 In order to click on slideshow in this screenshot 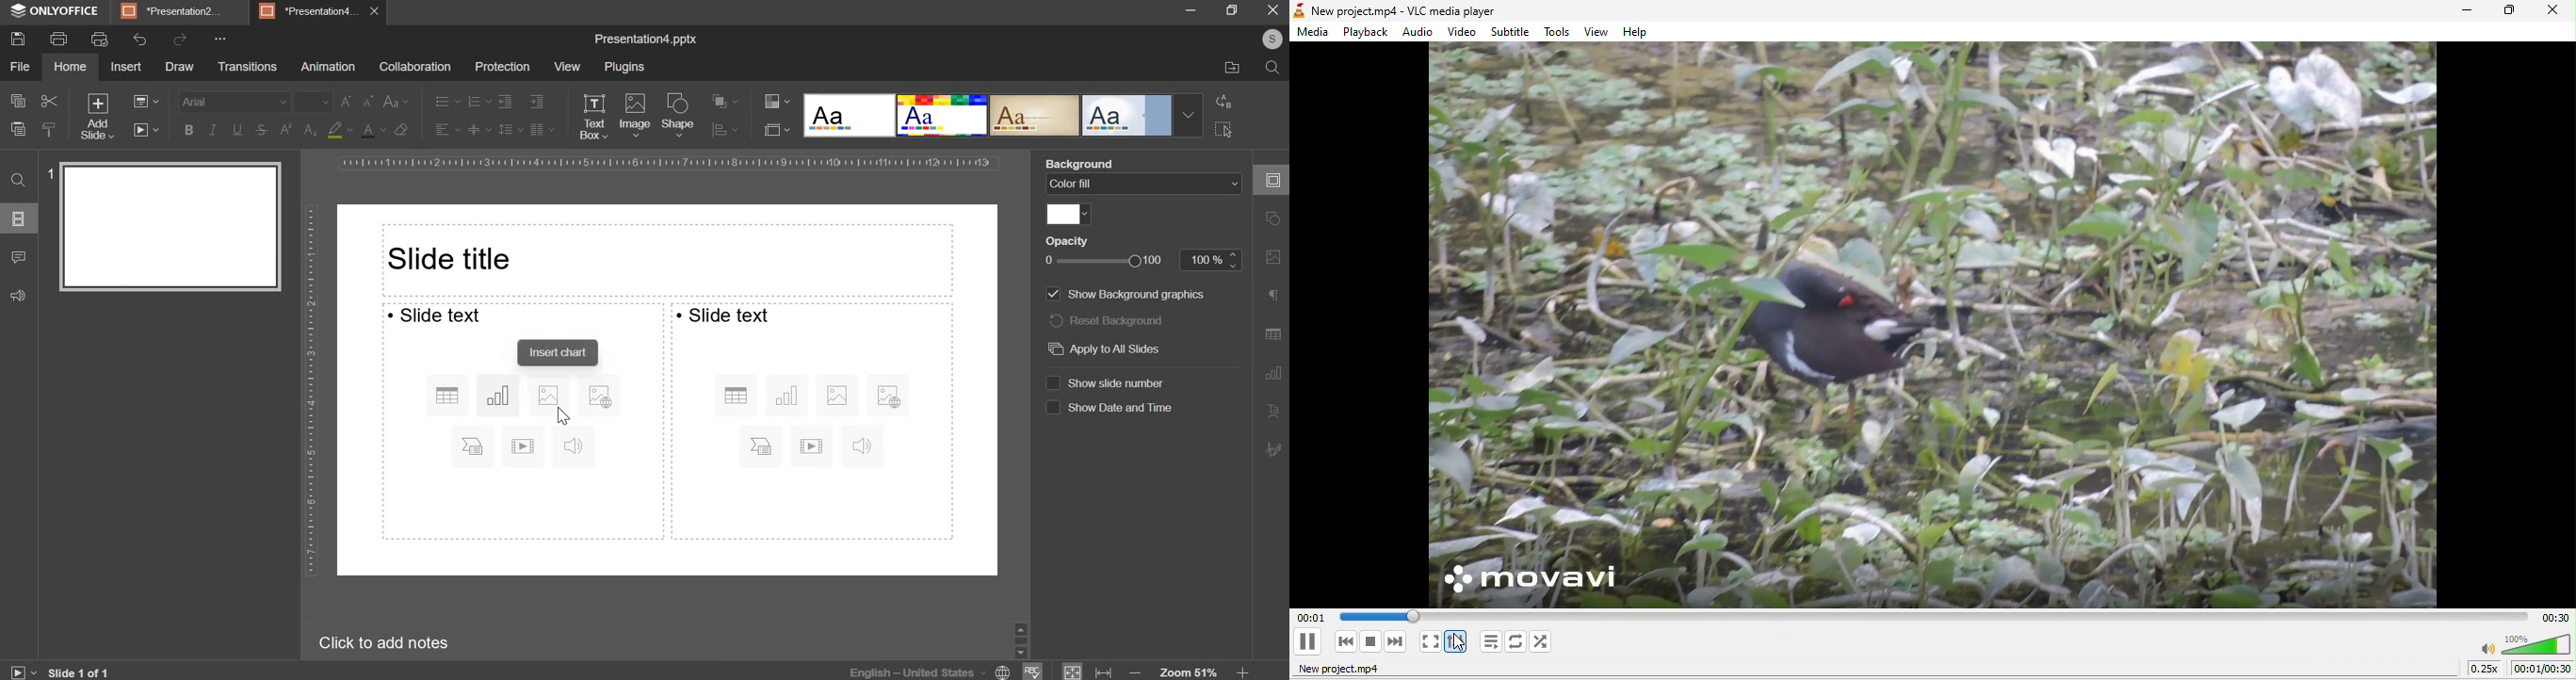, I will do `click(148, 134)`.